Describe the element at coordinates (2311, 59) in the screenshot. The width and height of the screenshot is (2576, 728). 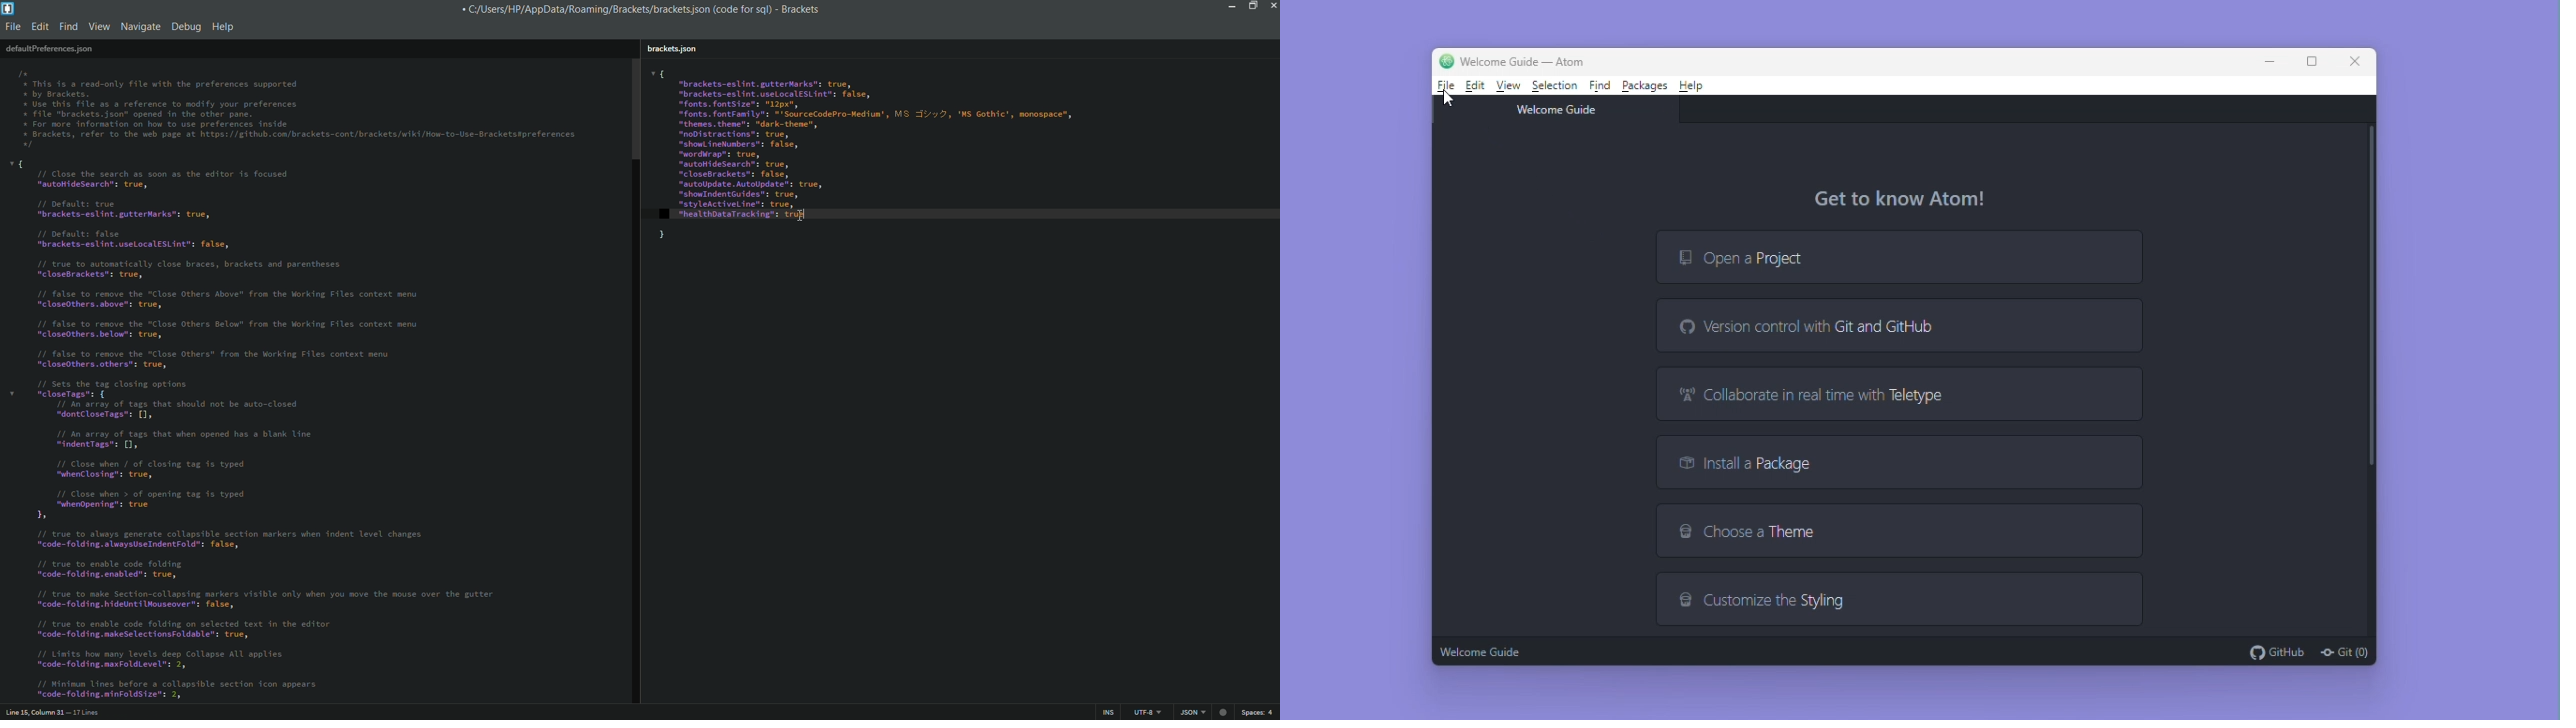
I see `Maximize` at that location.